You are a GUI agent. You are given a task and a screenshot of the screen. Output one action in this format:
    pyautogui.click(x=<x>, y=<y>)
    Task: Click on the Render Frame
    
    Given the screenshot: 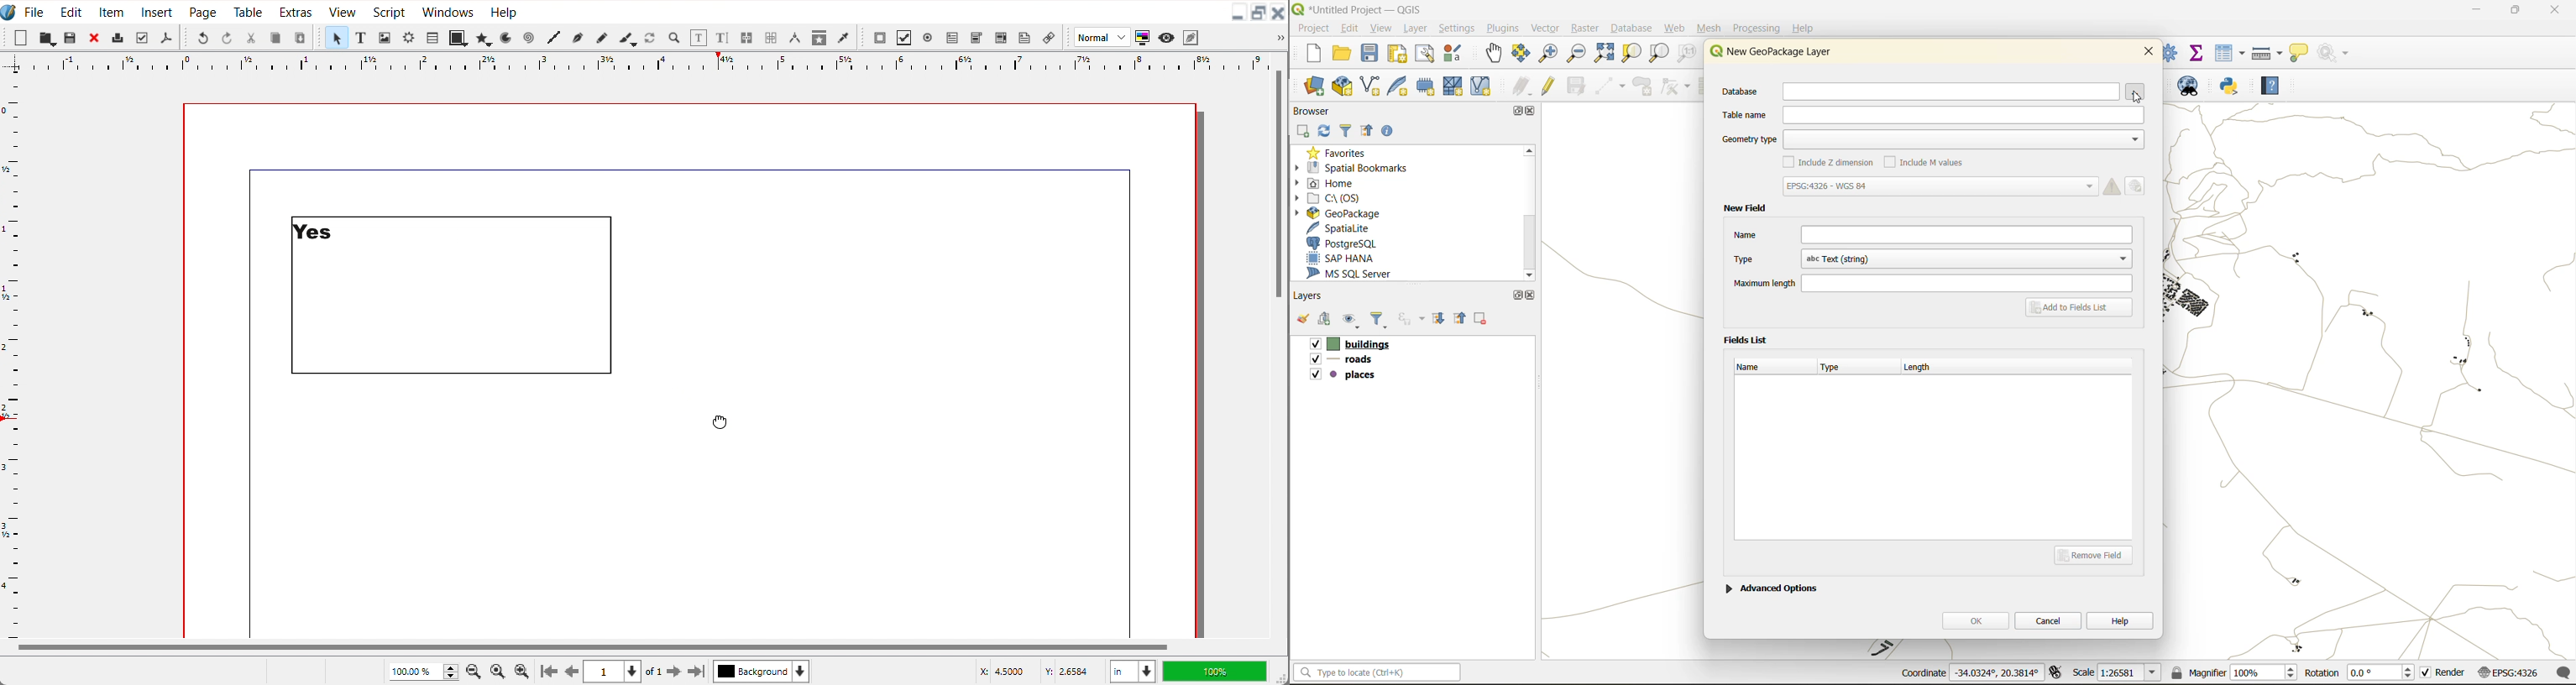 What is the action you would take?
    pyautogui.click(x=408, y=37)
    